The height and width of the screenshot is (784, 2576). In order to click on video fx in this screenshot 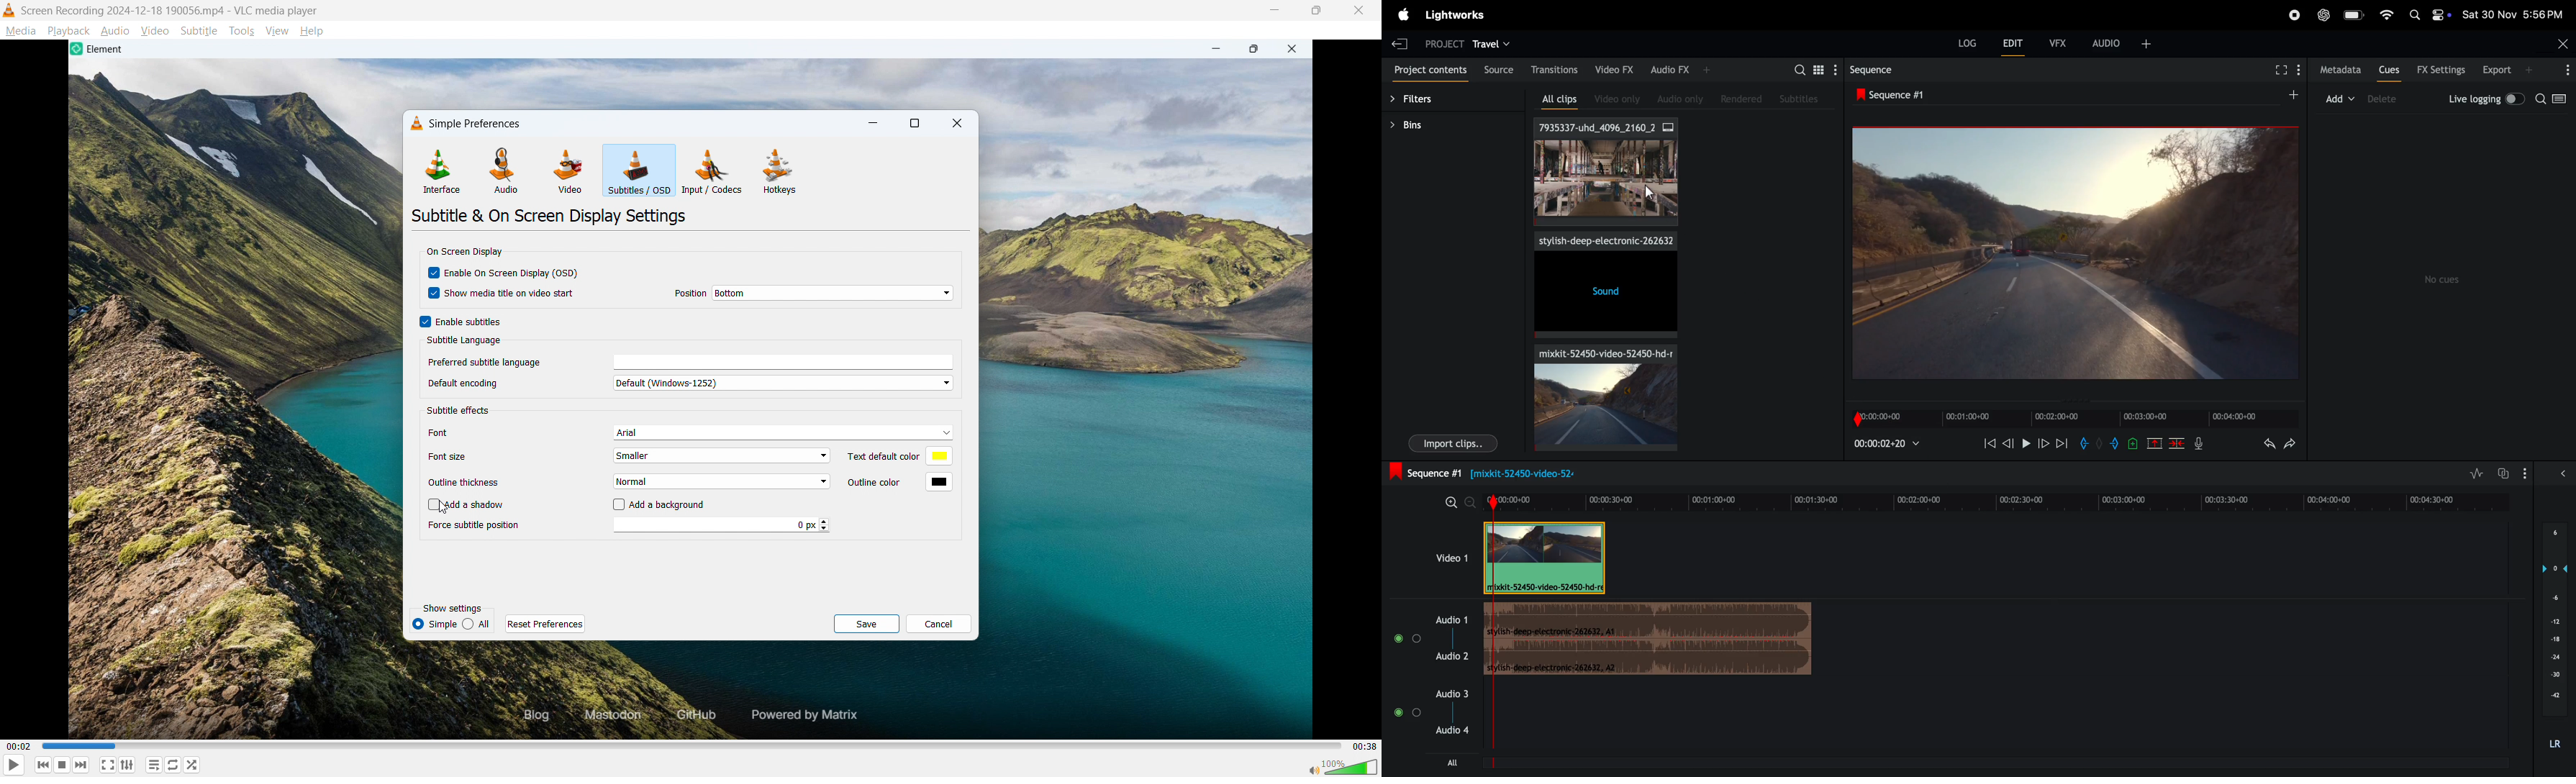, I will do `click(1616, 70)`.